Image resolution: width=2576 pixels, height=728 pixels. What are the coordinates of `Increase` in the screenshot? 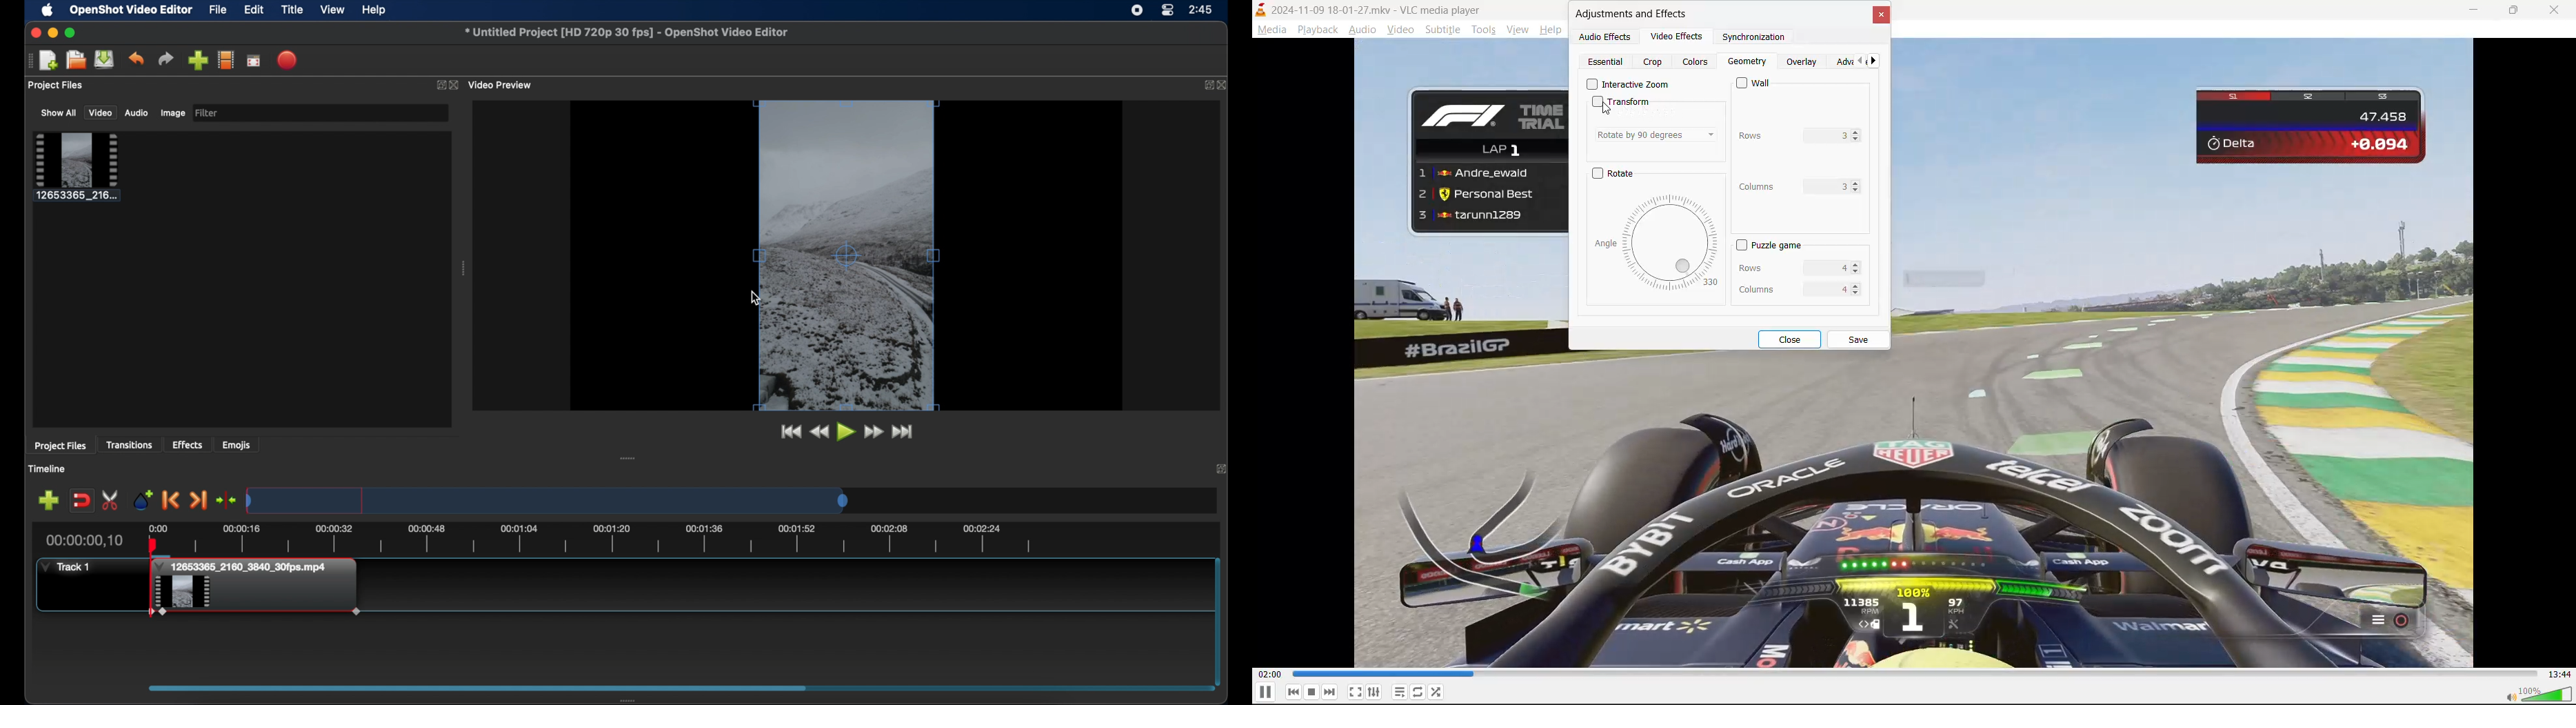 It's located at (1858, 182).